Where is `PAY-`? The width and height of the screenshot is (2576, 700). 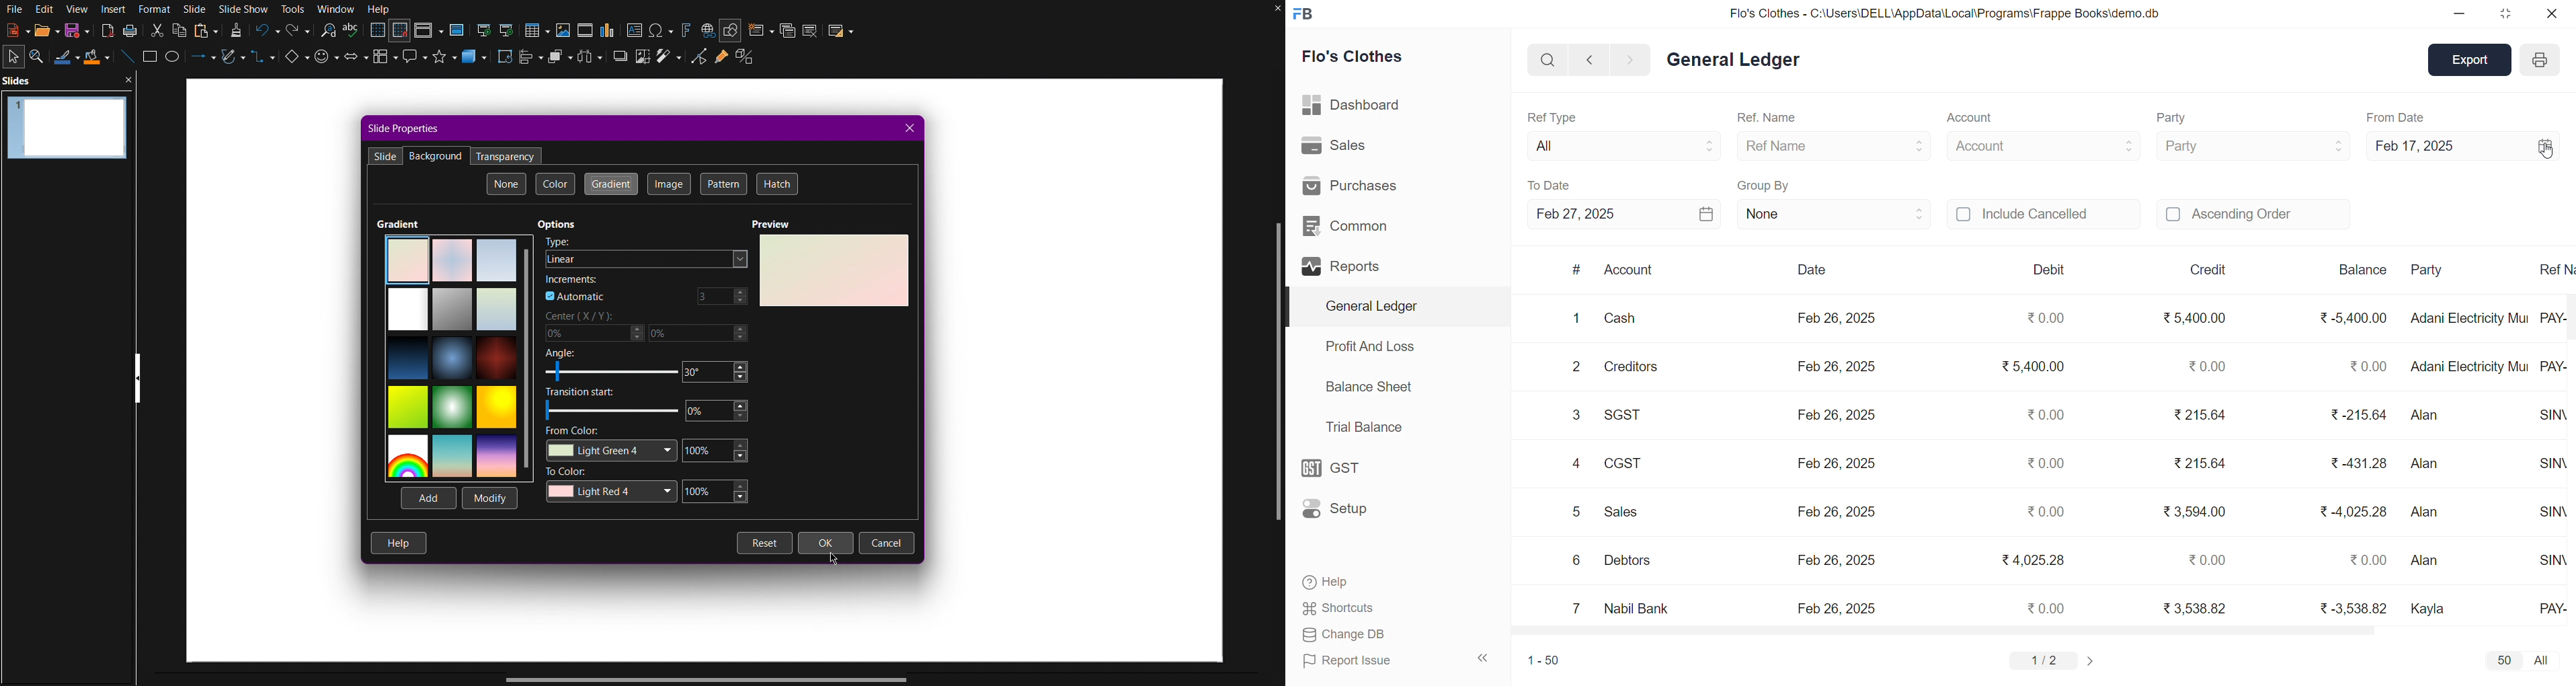 PAY- is located at coordinates (2550, 608).